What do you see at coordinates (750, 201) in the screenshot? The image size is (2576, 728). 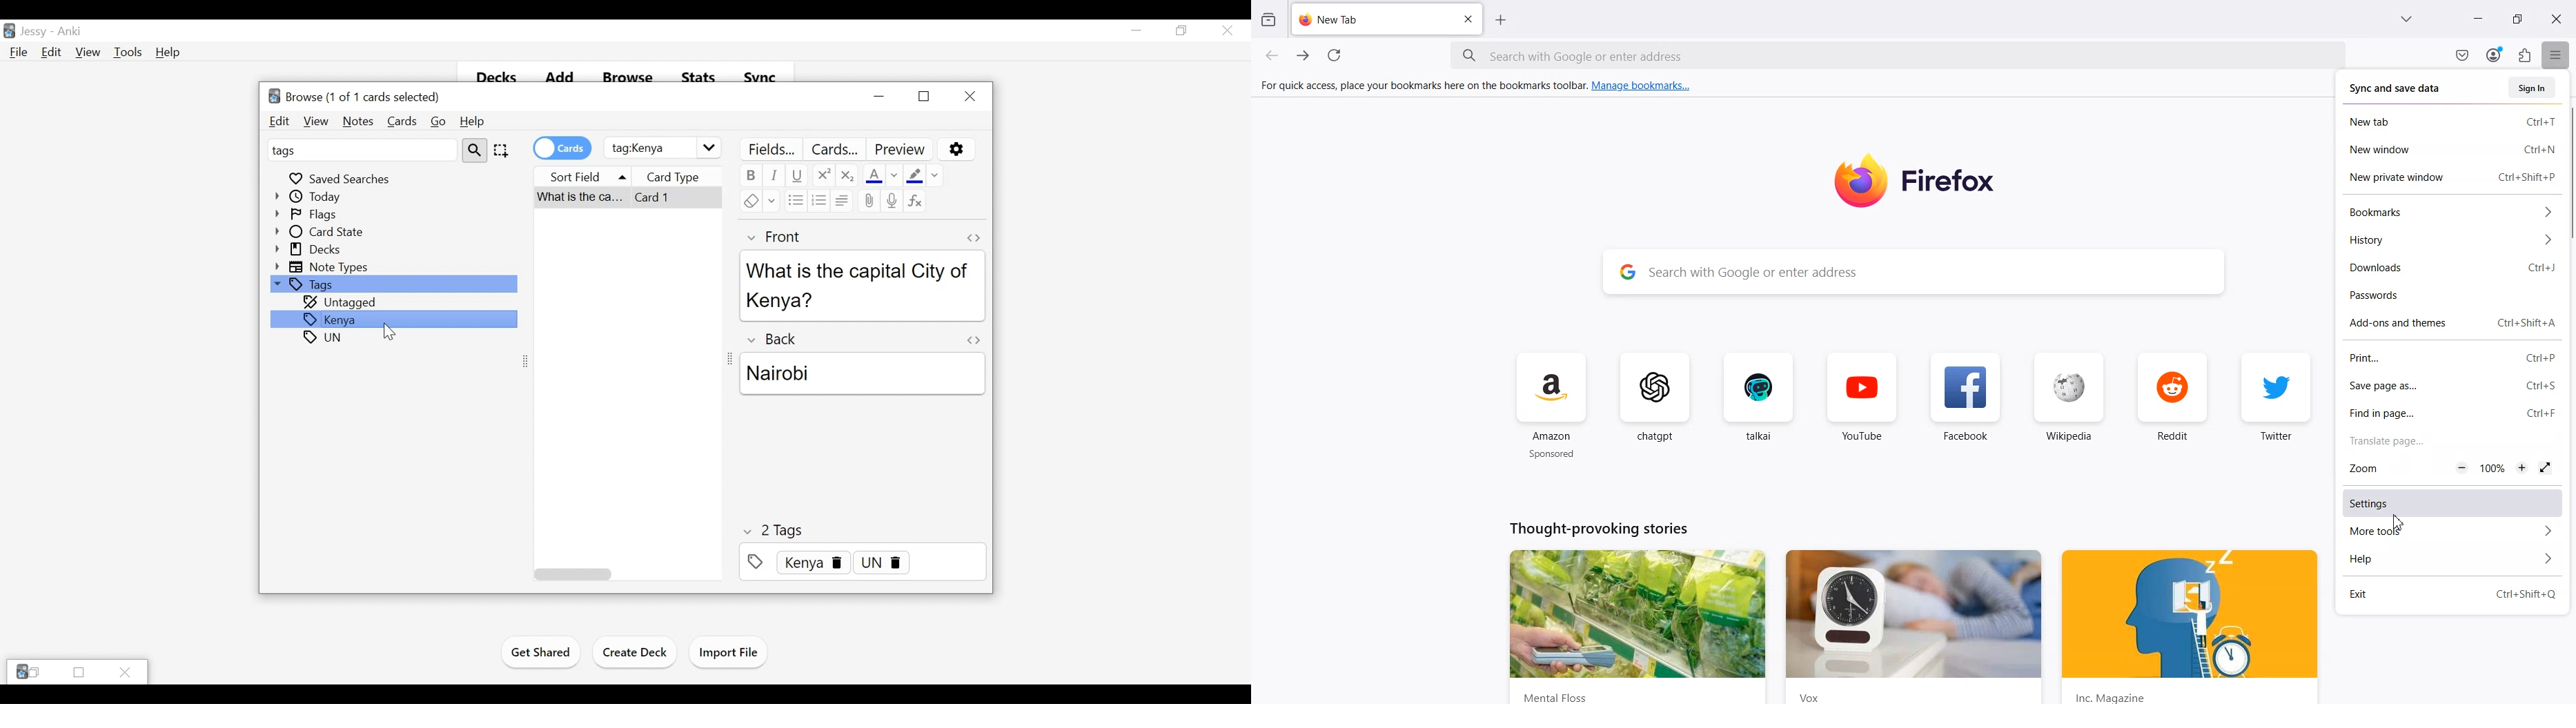 I see `Remove Formatting` at bounding box center [750, 201].